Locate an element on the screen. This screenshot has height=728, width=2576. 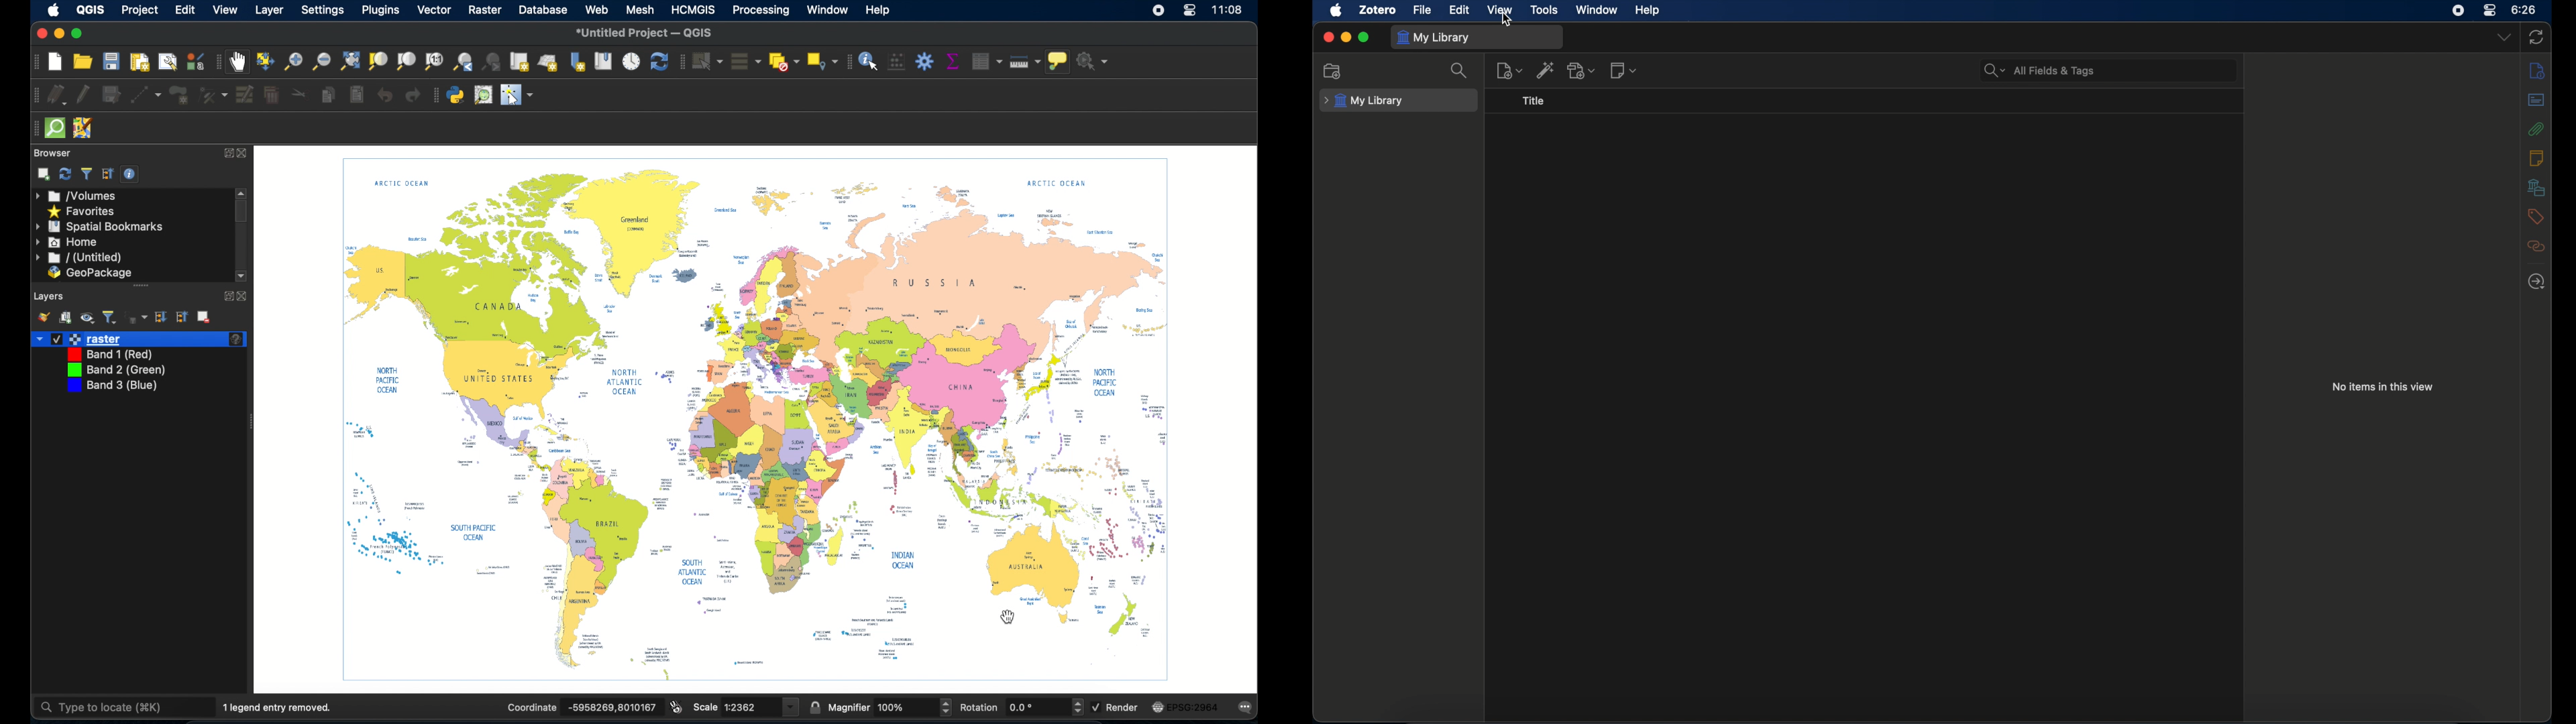
window is located at coordinates (1597, 9).